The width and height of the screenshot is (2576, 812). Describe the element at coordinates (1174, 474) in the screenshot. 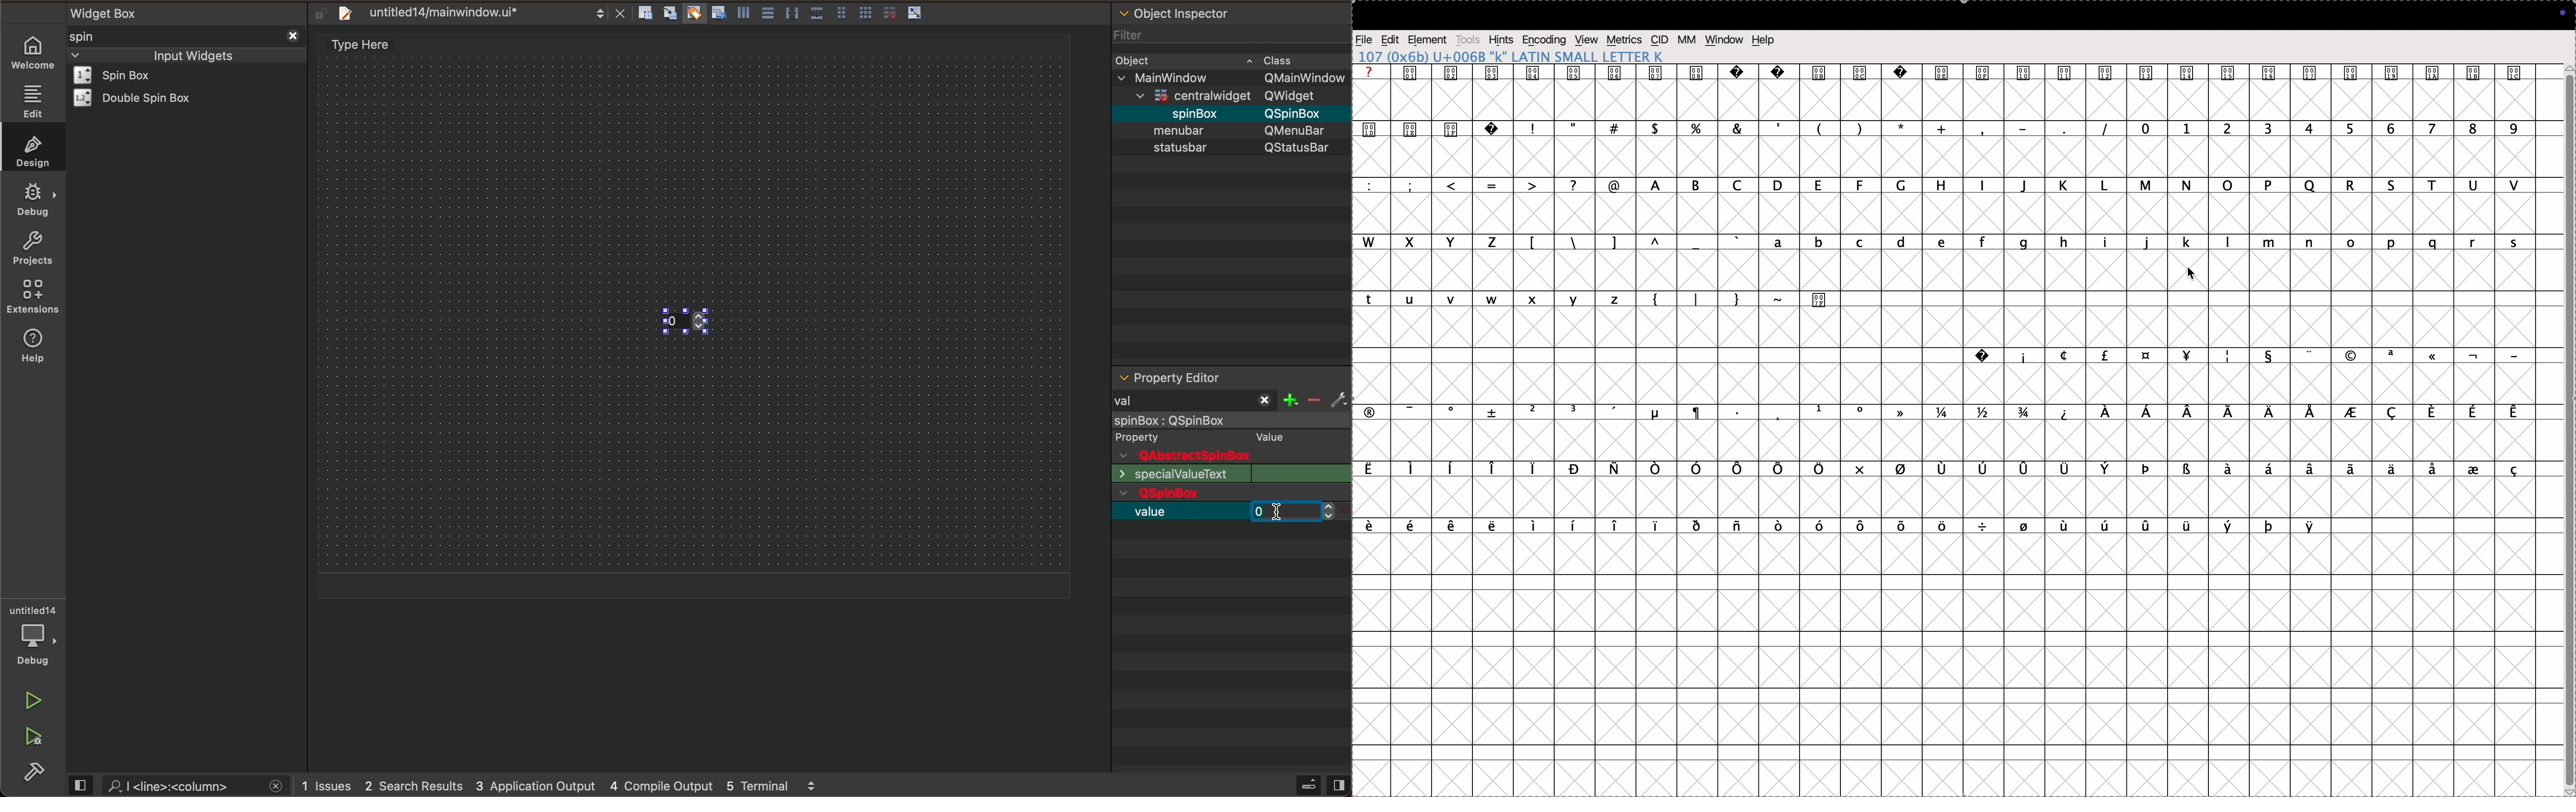

I see `text` at that location.